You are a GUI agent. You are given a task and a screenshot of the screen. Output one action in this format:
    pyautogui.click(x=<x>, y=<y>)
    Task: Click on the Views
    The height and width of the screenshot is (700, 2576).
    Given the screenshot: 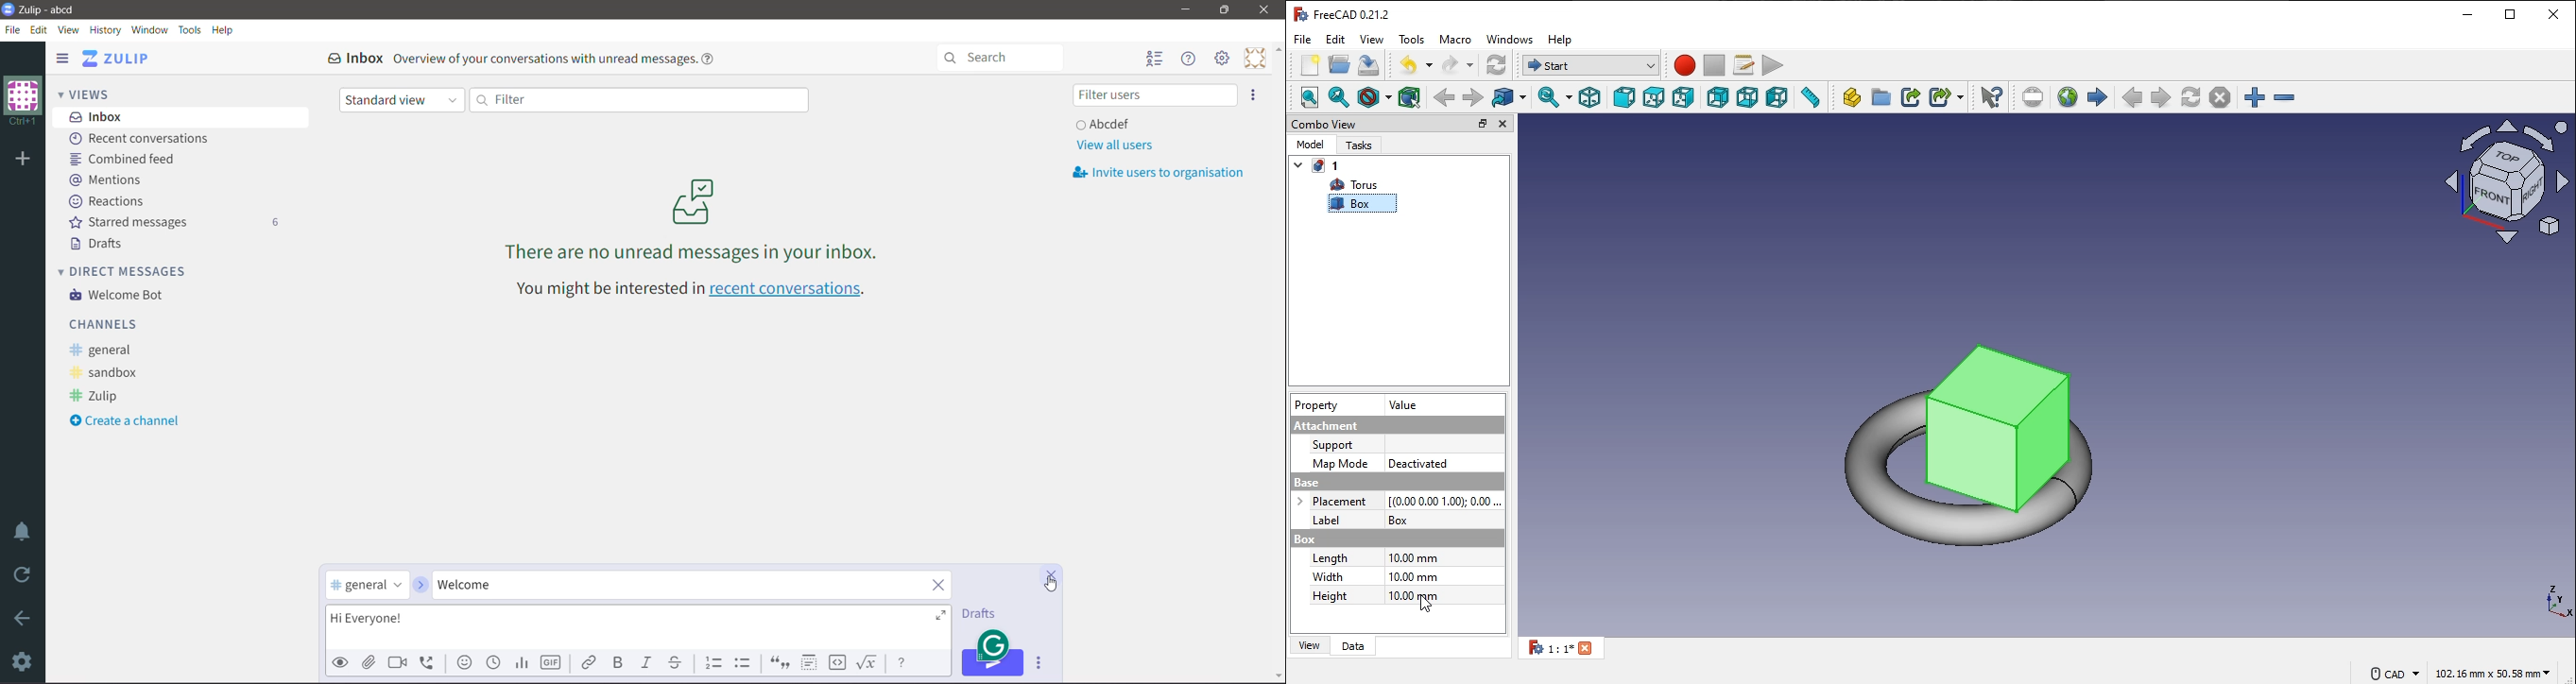 What is the action you would take?
    pyautogui.click(x=94, y=93)
    